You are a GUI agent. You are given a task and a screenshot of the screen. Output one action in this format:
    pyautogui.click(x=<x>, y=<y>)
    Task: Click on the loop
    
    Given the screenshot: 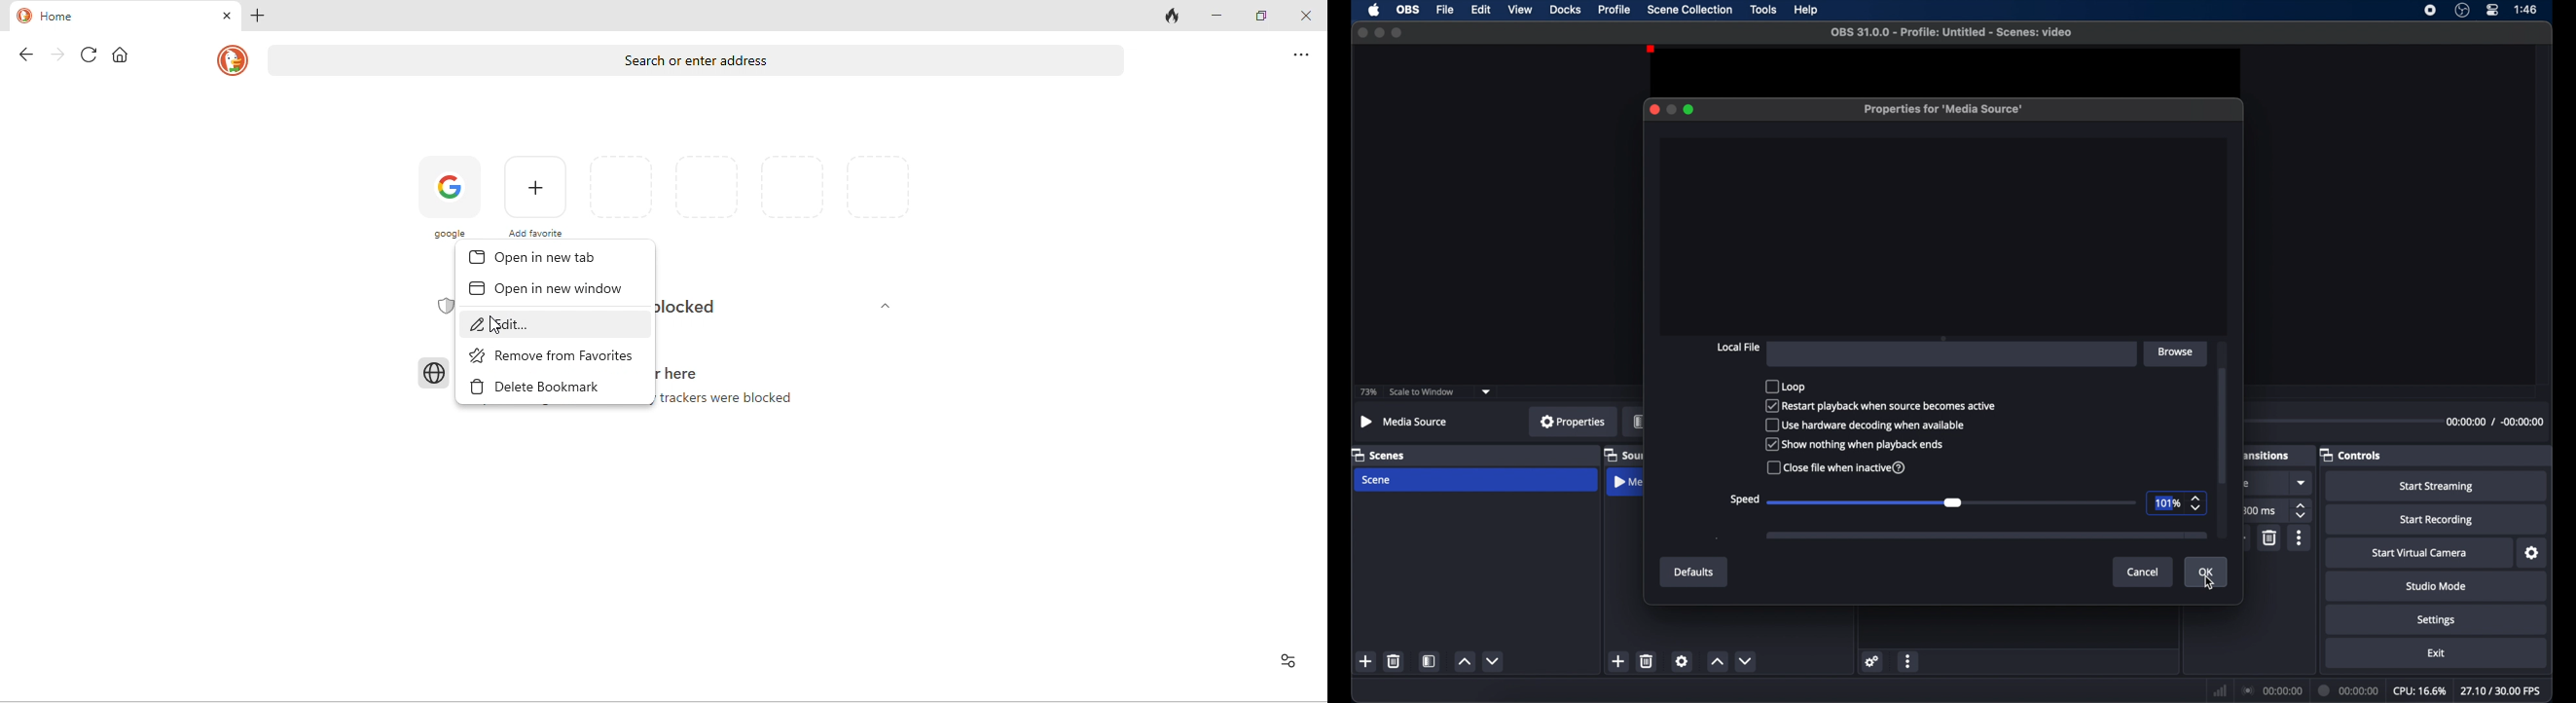 What is the action you would take?
    pyautogui.click(x=1785, y=385)
    